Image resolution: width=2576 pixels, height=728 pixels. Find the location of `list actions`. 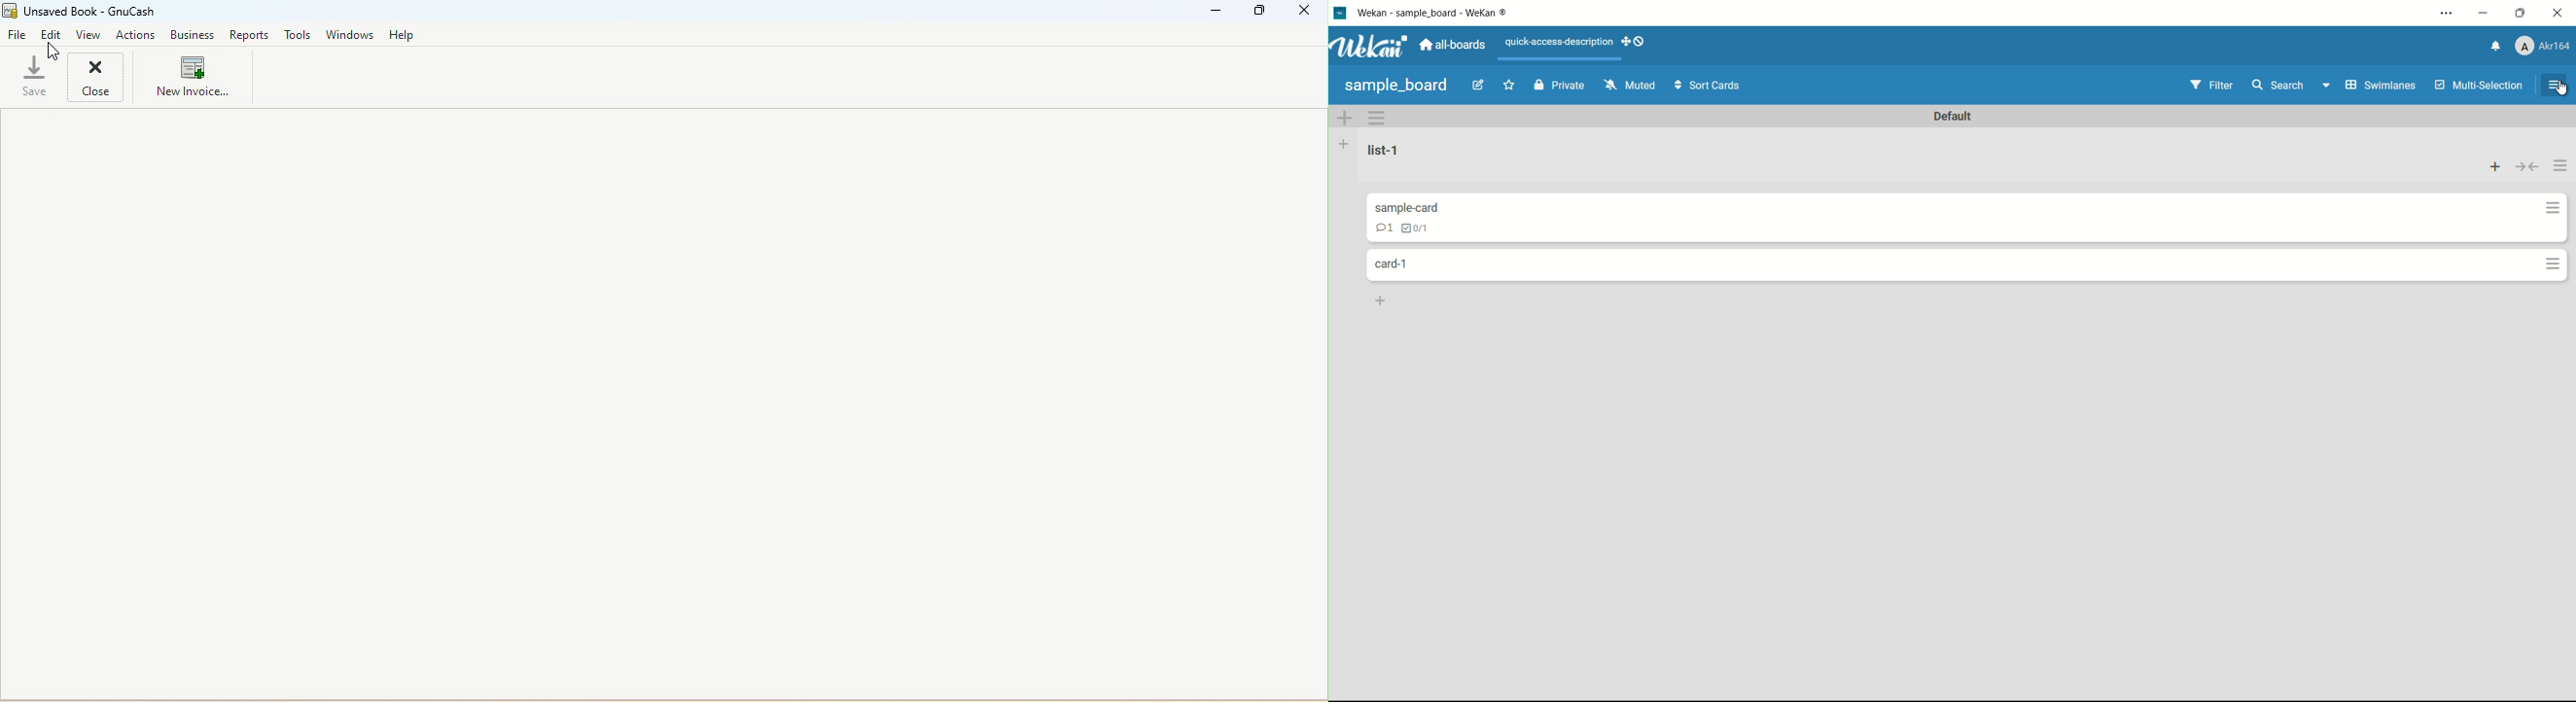

list actions is located at coordinates (2562, 167).